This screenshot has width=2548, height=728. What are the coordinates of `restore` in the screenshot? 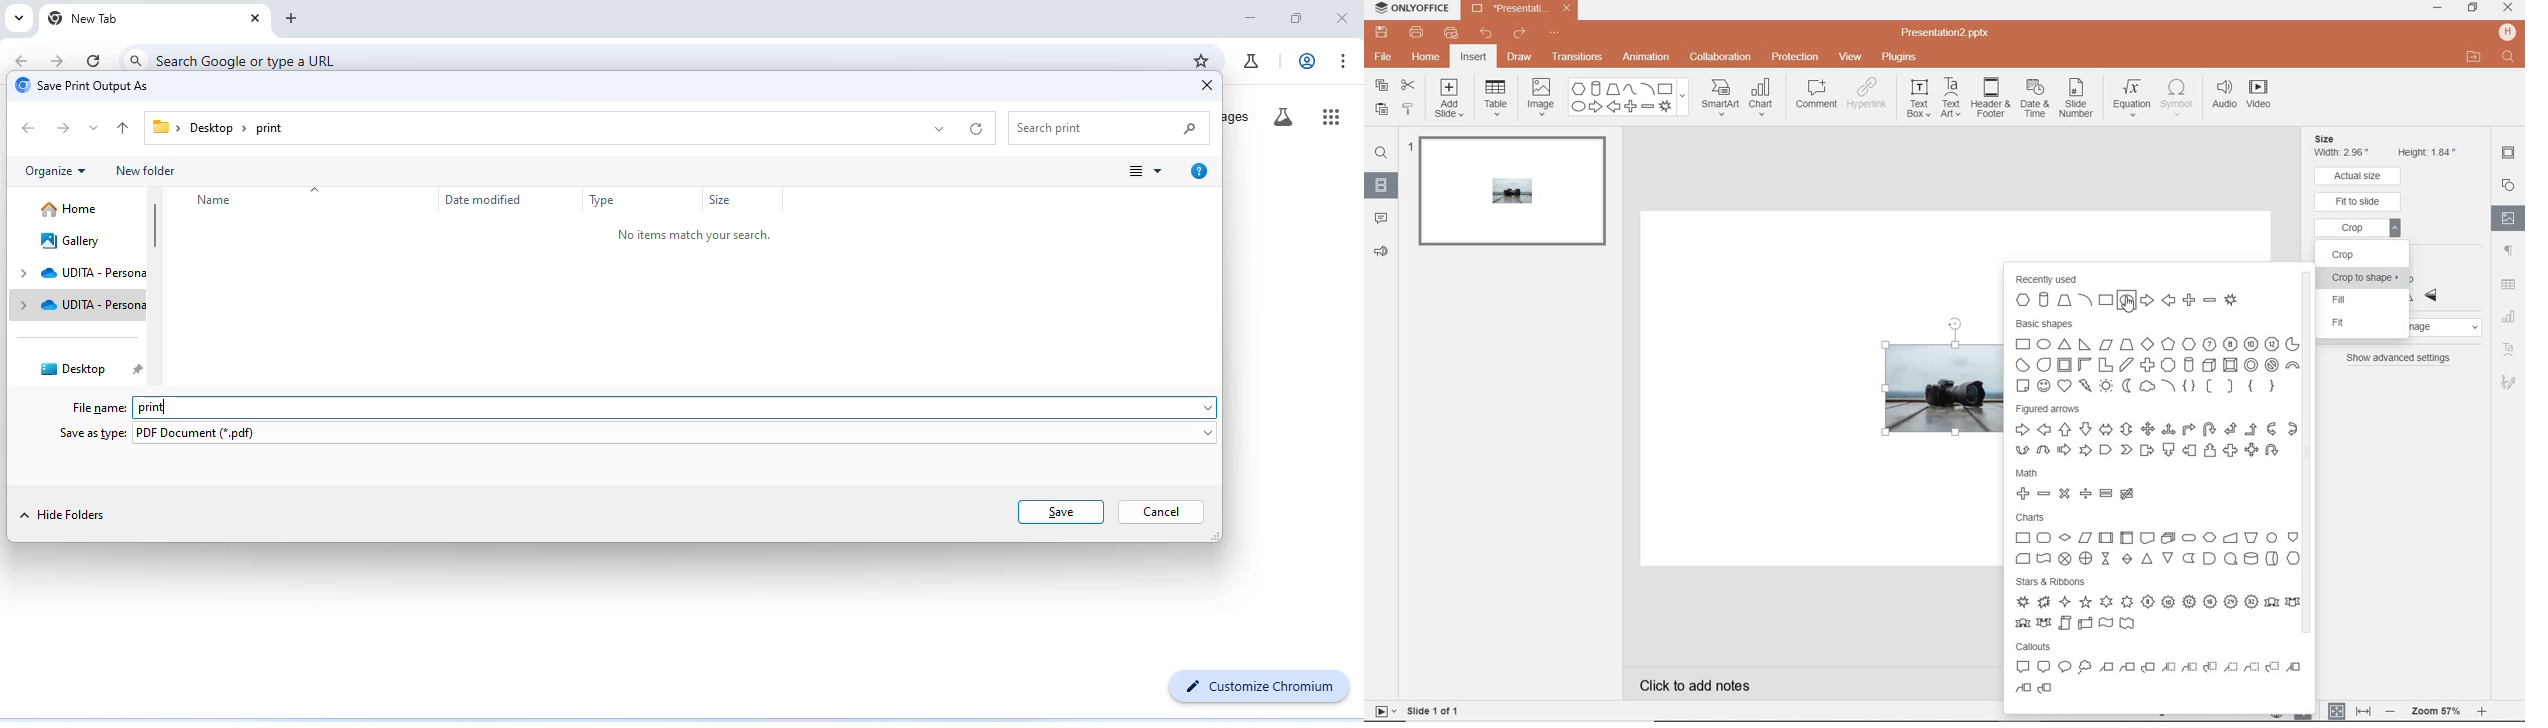 It's located at (2474, 9).